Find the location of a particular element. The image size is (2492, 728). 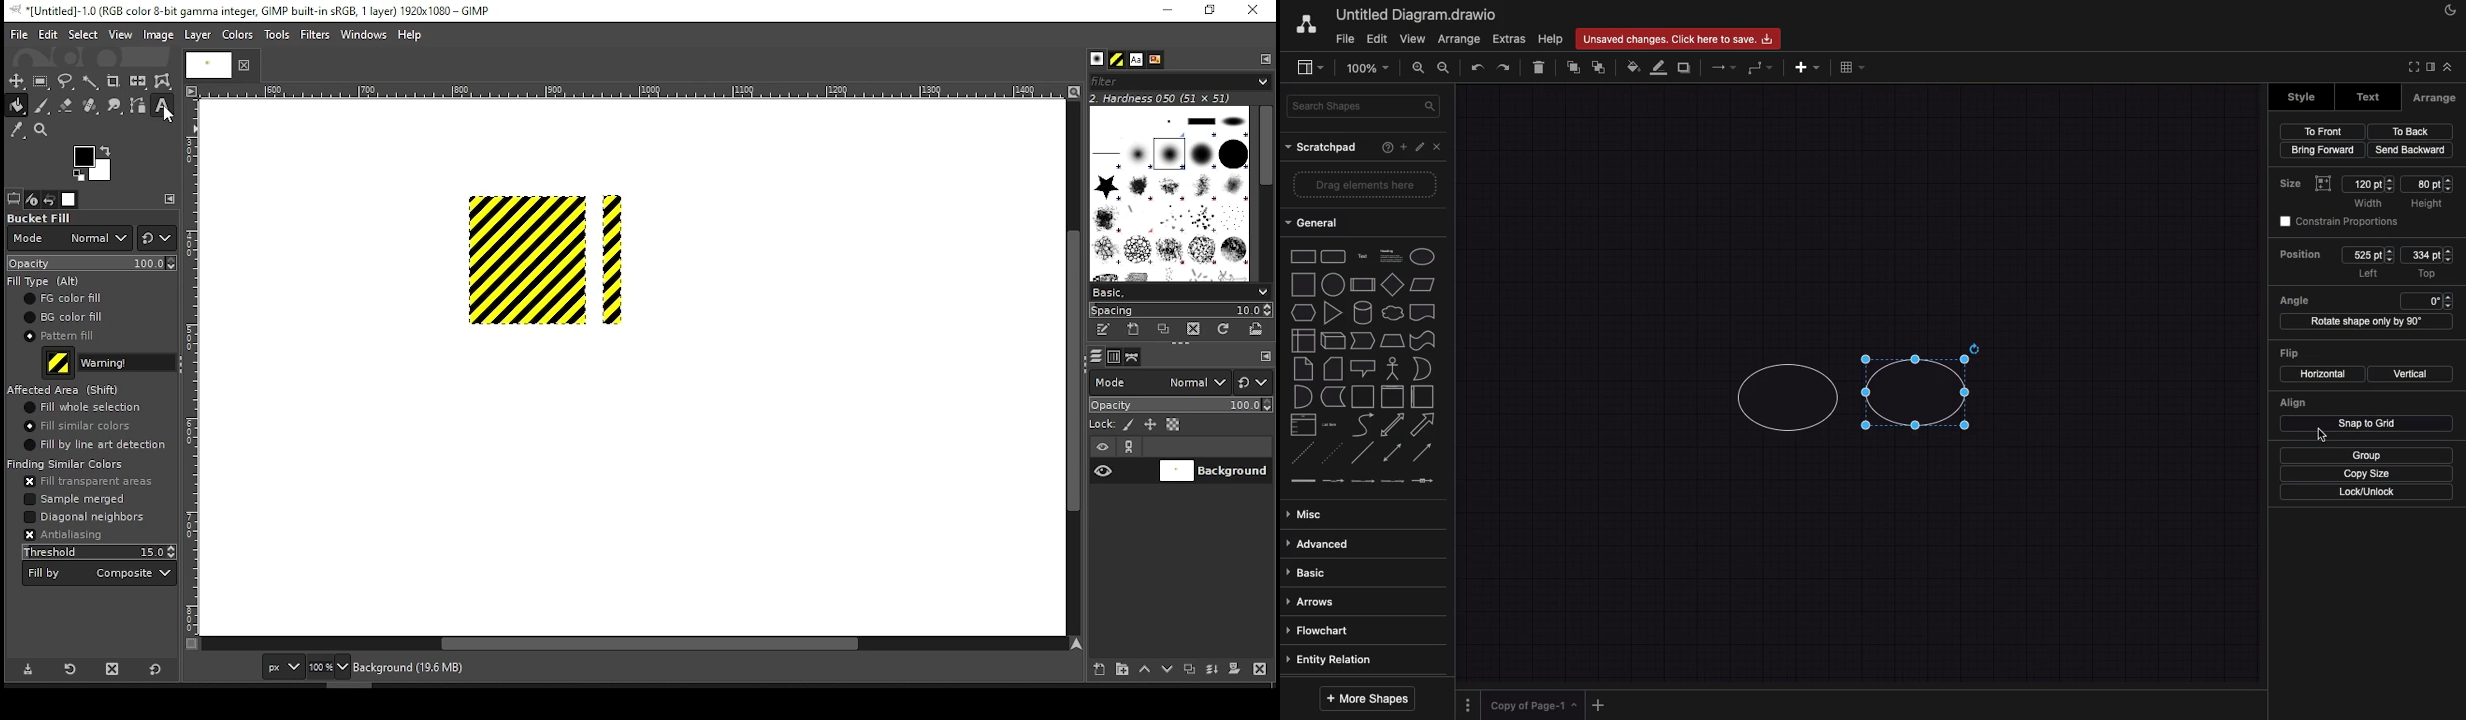

525 pt is located at coordinates (2368, 255).